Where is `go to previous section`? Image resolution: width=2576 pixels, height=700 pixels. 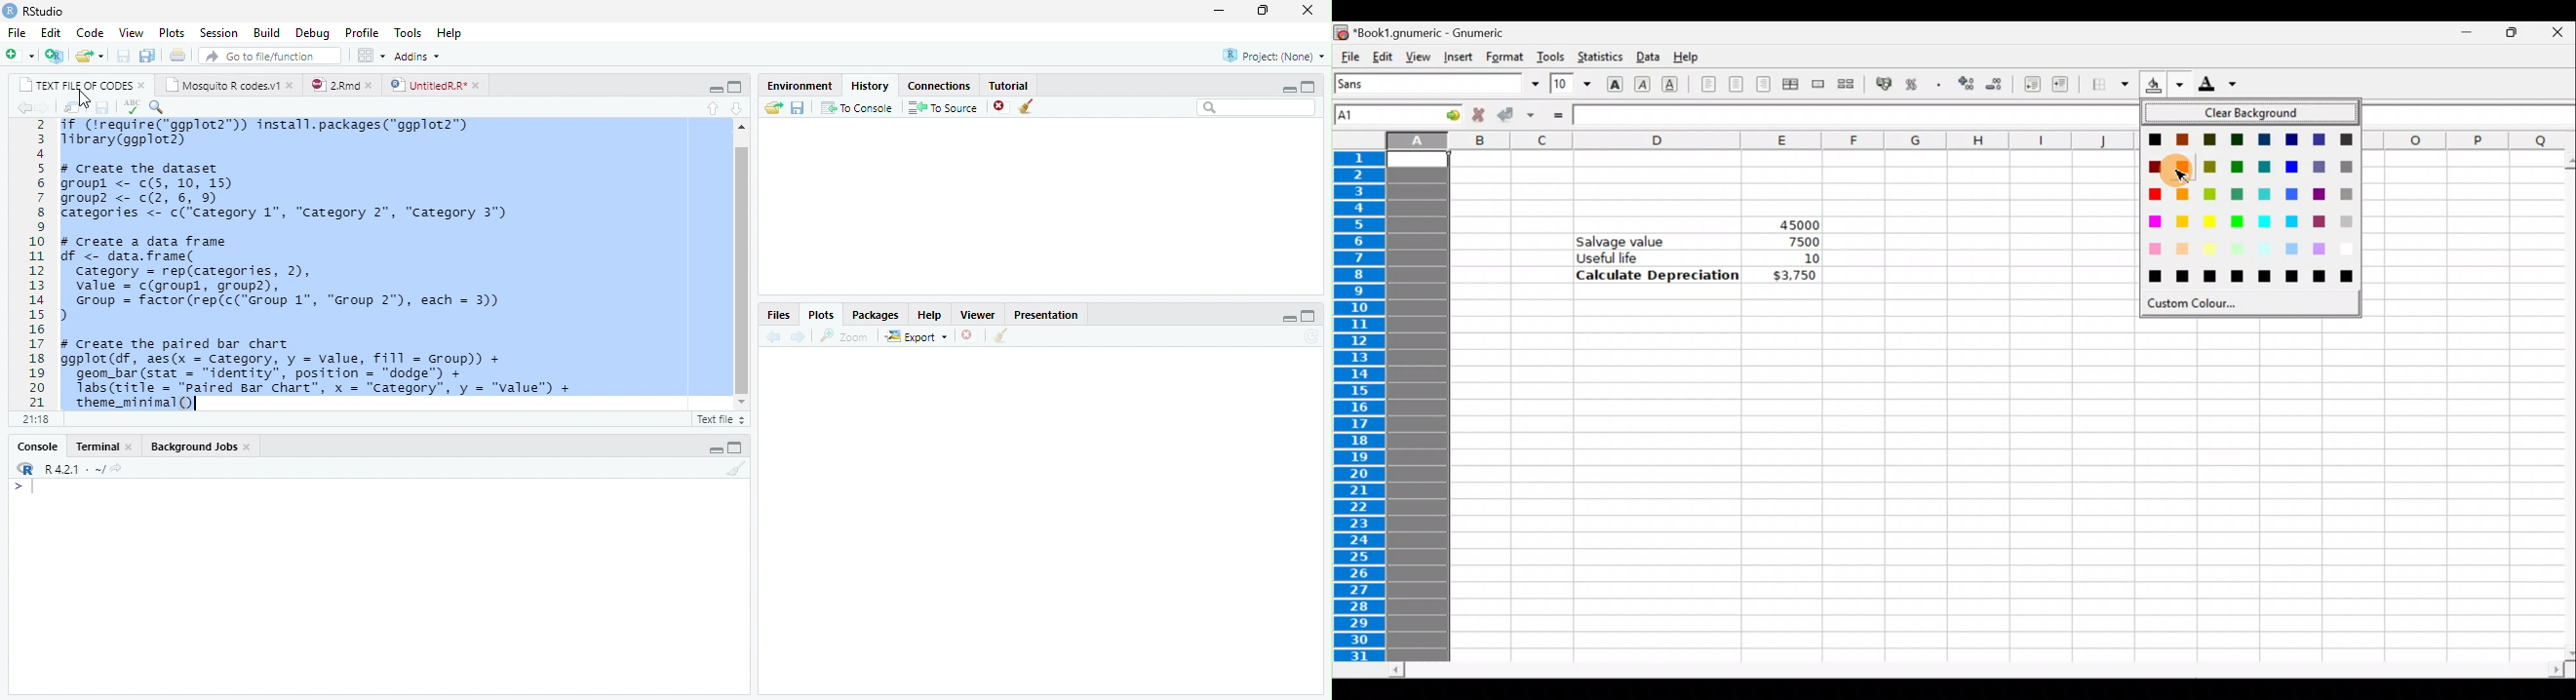 go to previous section is located at coordinates (712, 109).